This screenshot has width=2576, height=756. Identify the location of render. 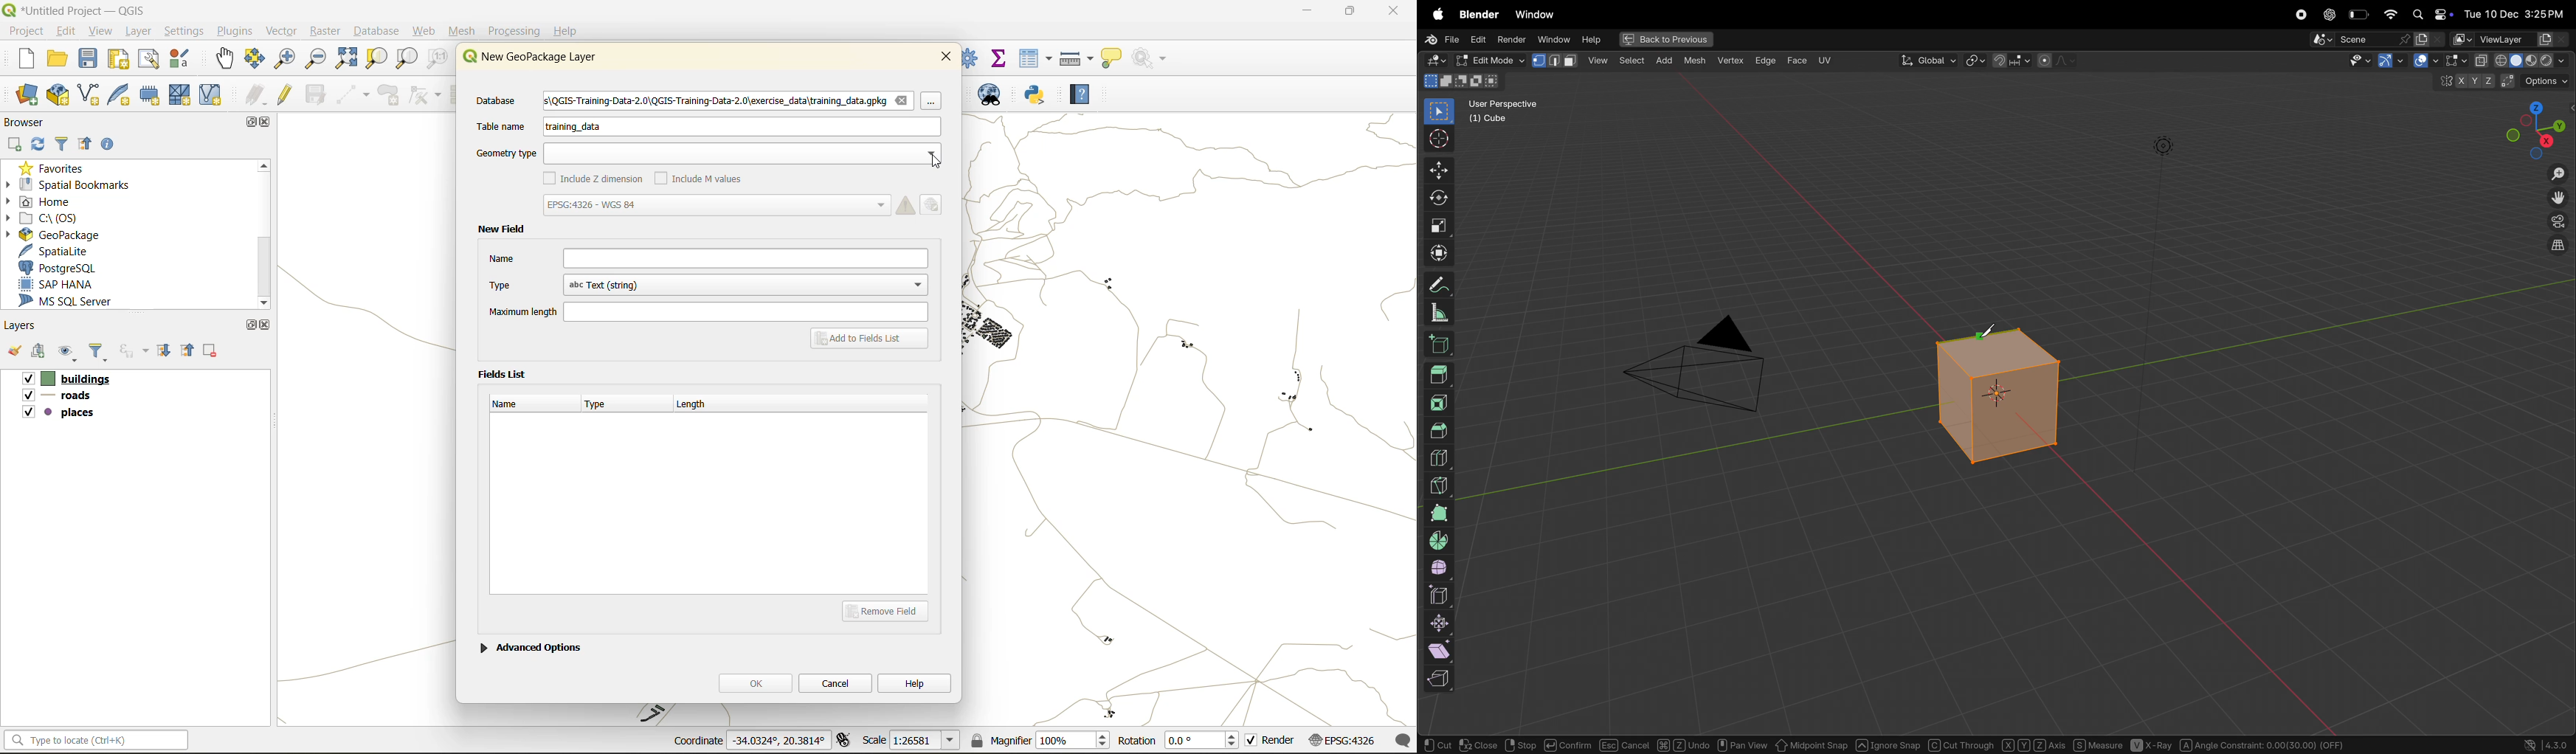
(1271, 743).